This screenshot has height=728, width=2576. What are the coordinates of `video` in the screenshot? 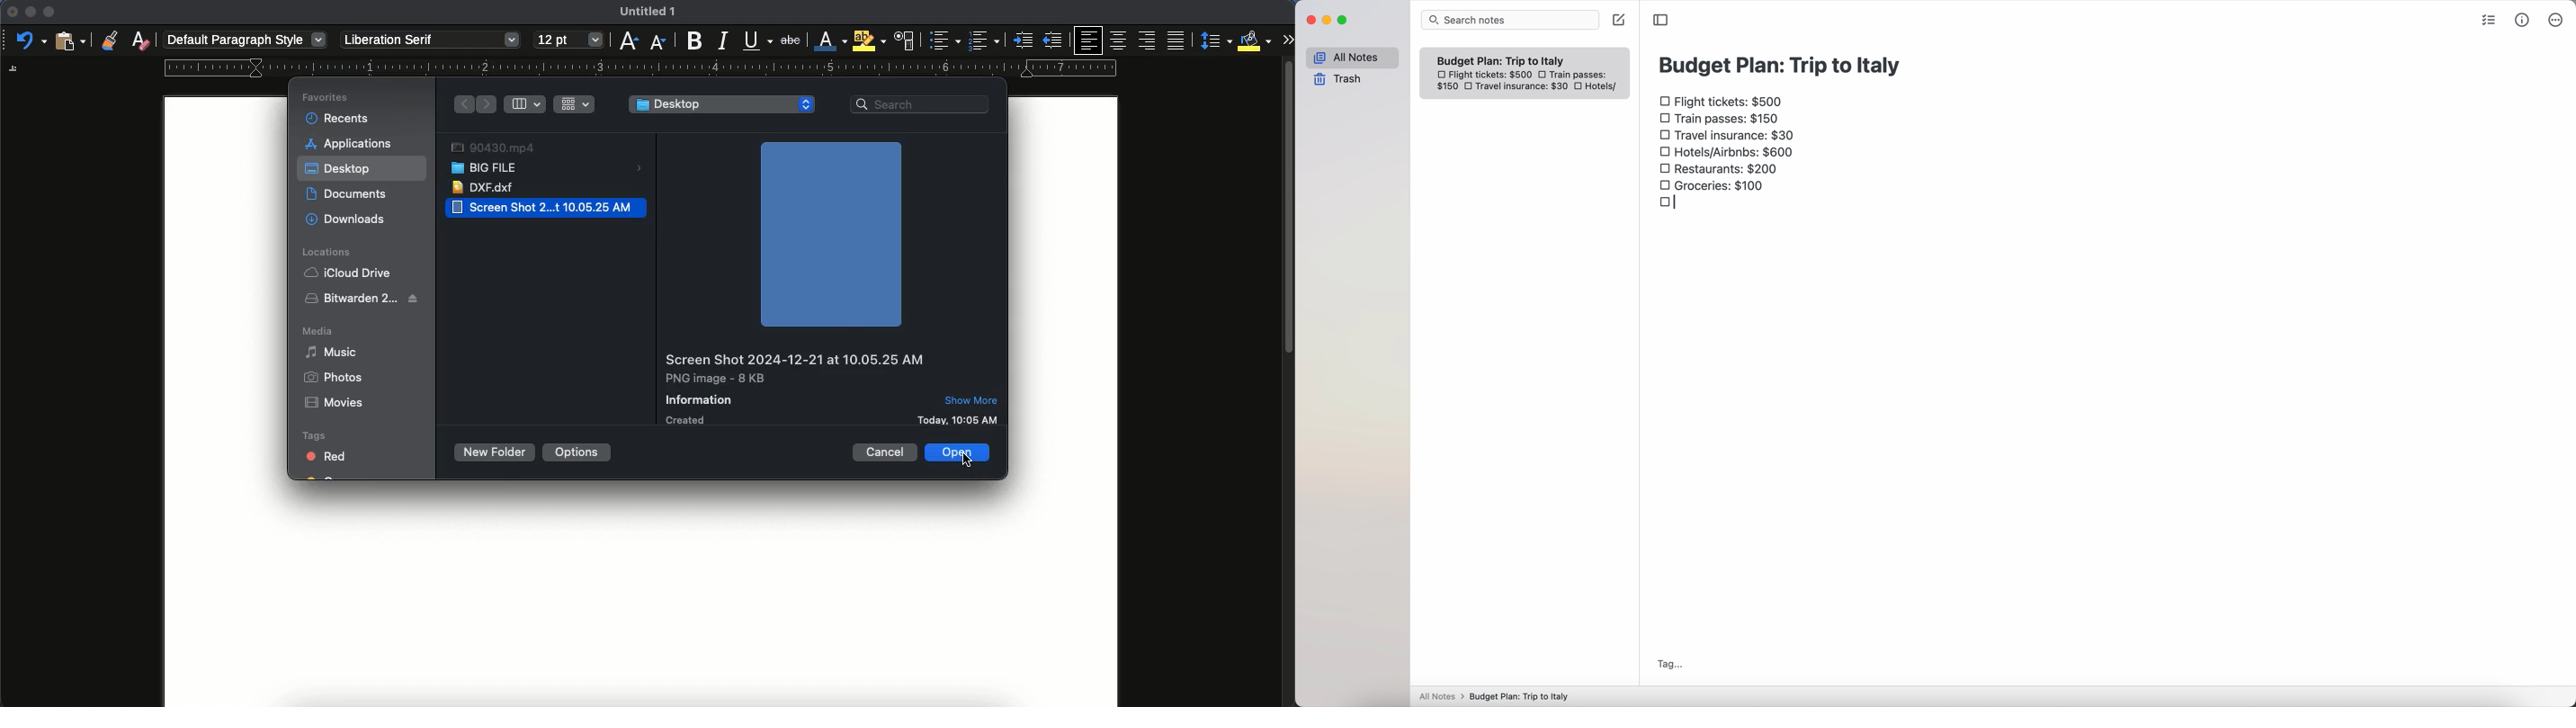 It's located at (492, 147).